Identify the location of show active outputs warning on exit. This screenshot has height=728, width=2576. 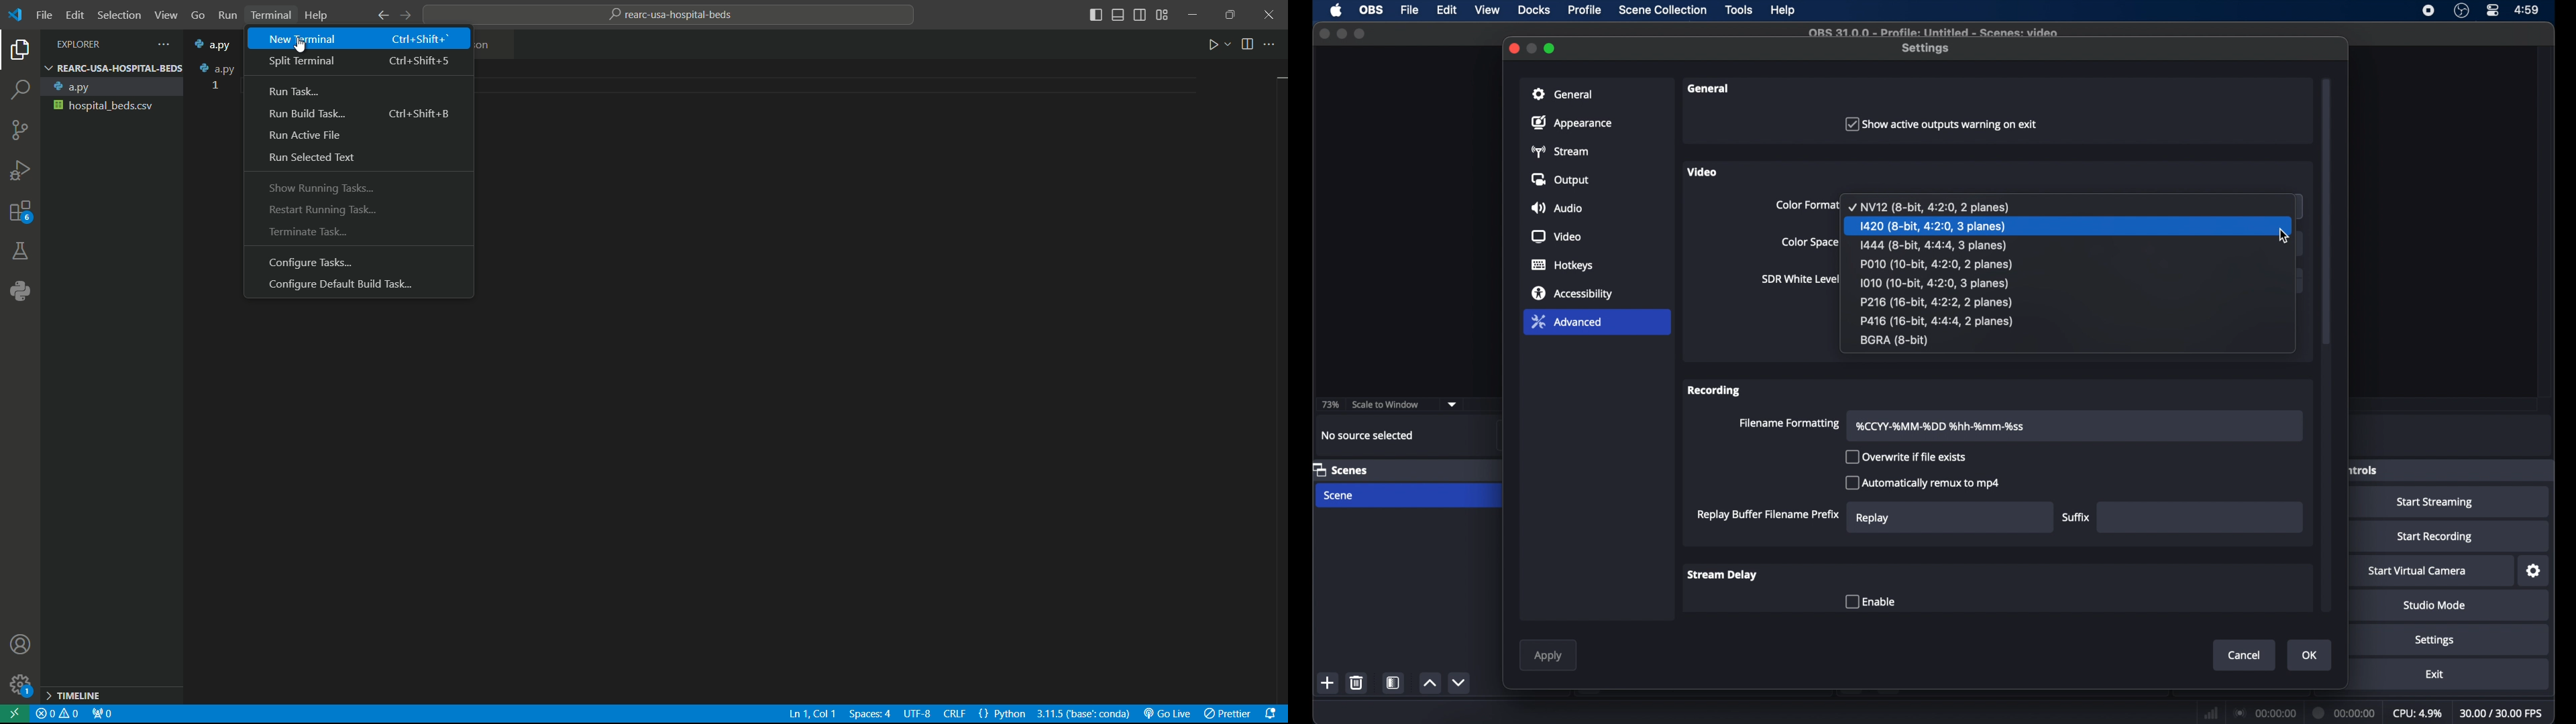
(1939, 124).